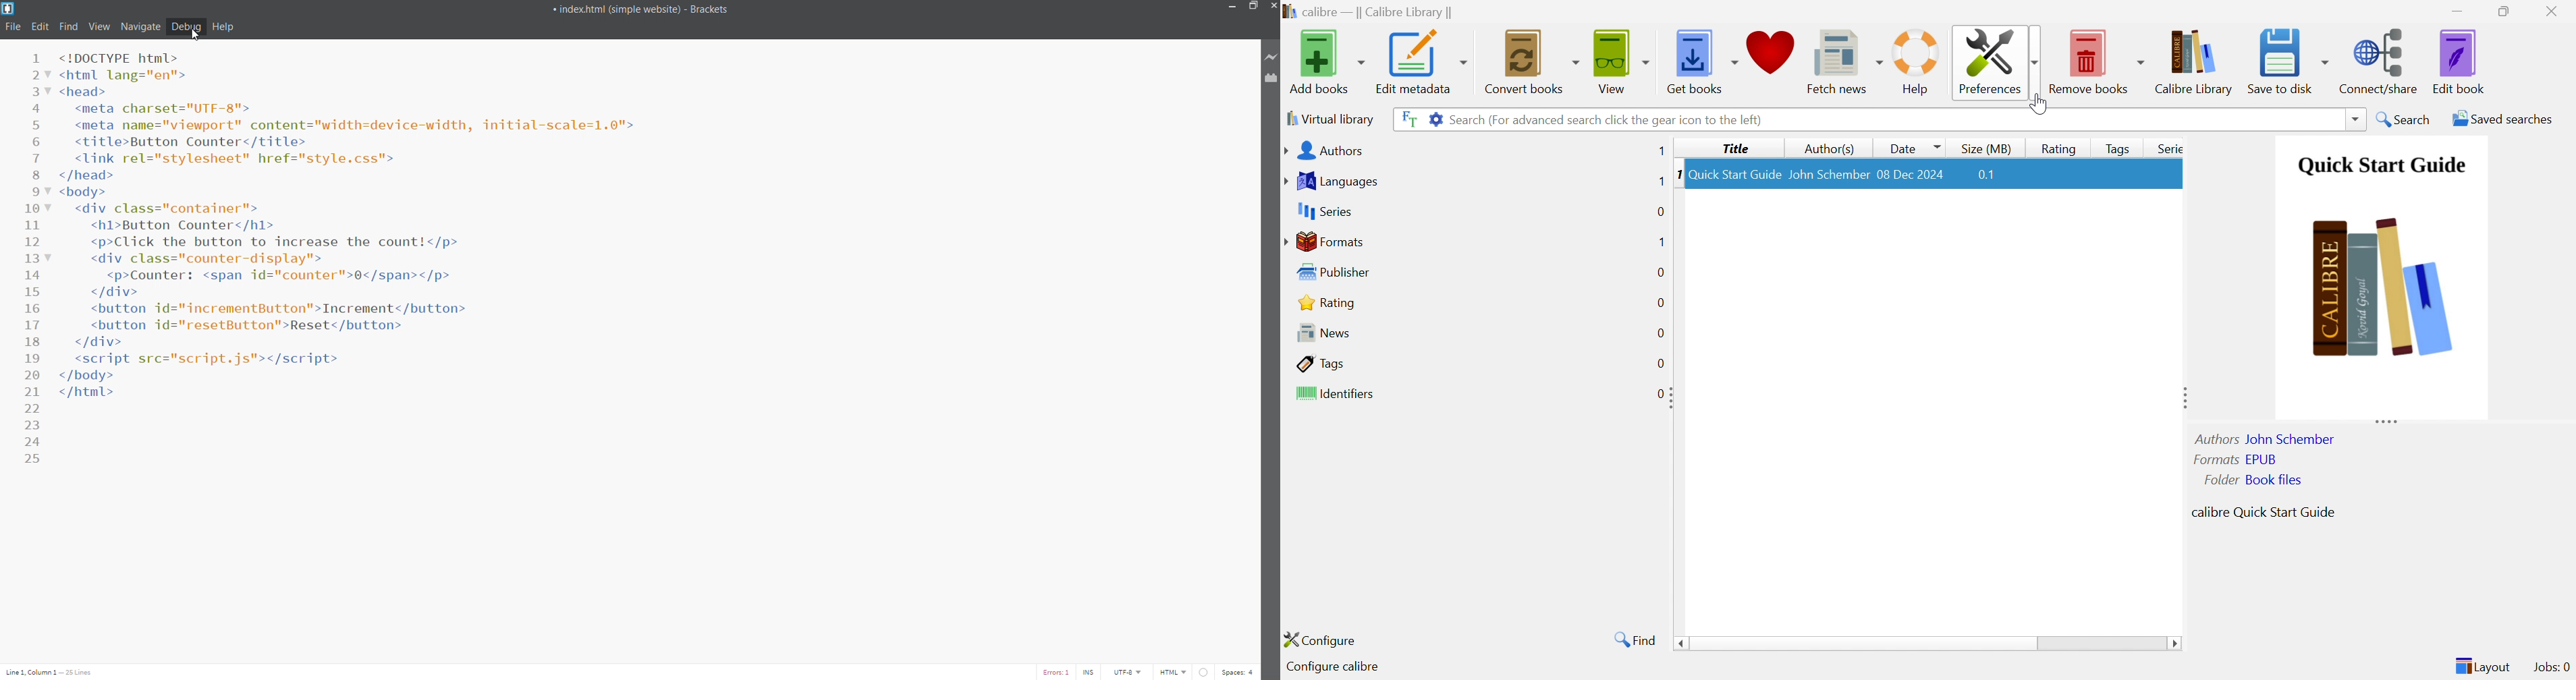 The width and height of the screenshot is (2576, 700). I want to click on Expand, so click(2182, 397).